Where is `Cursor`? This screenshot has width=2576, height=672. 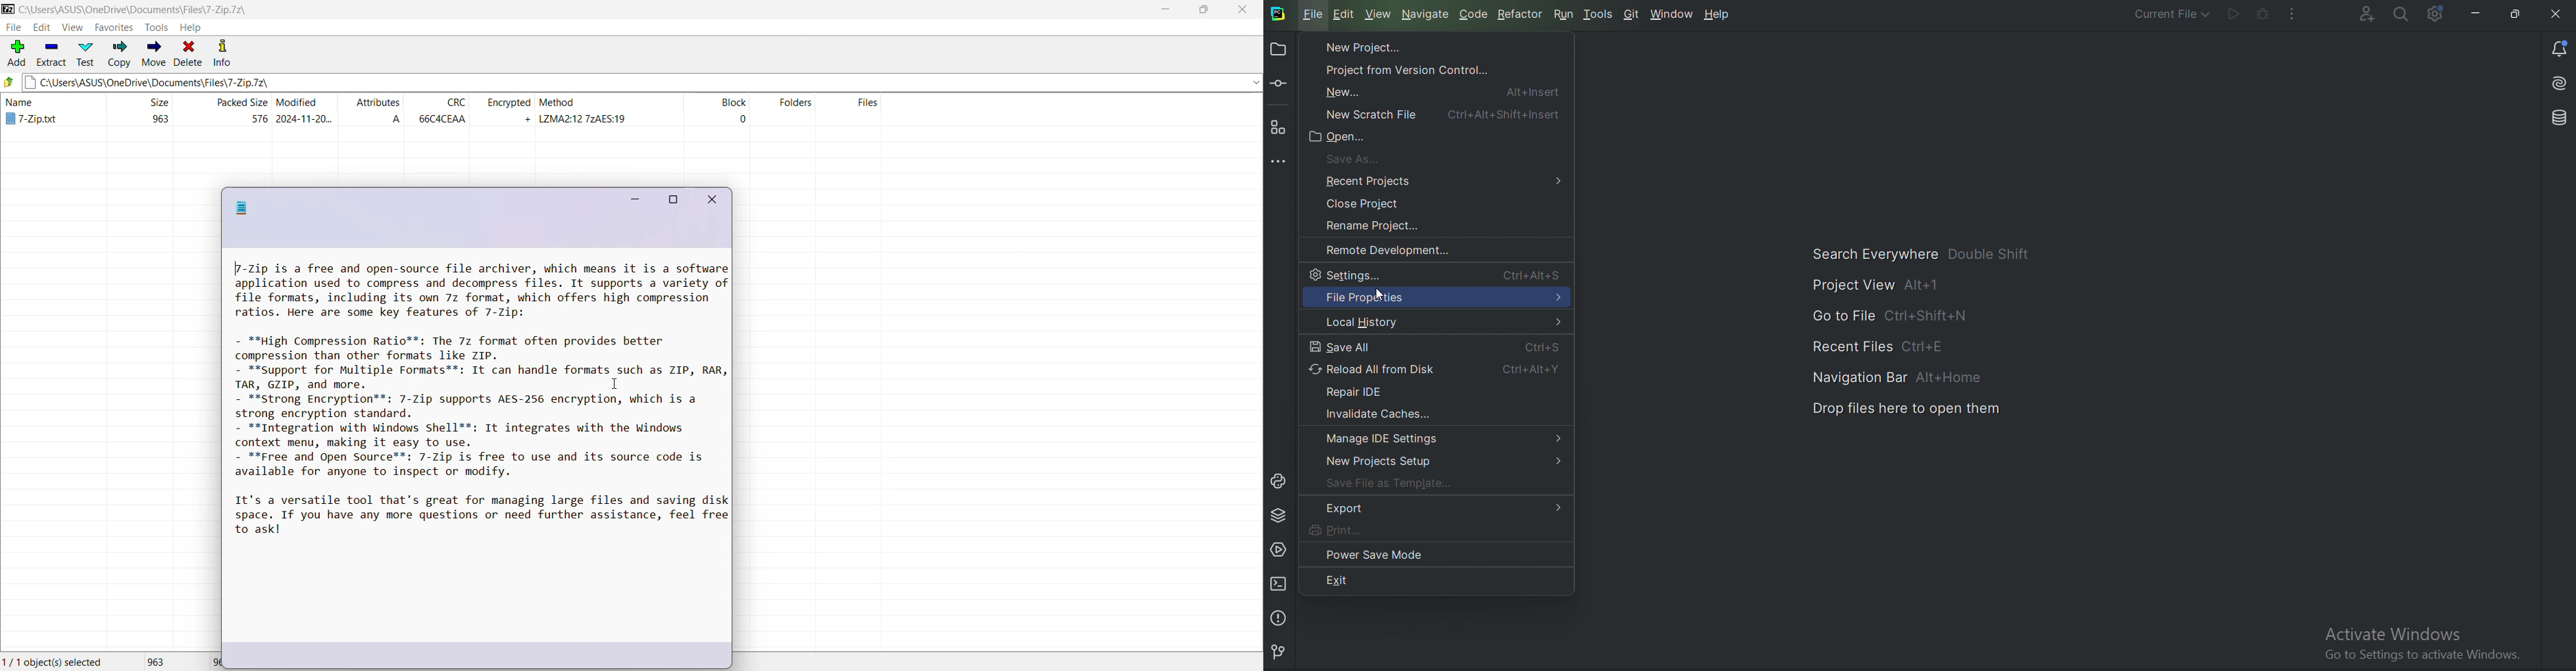 Cursor is located at coordinates (1381, 290).